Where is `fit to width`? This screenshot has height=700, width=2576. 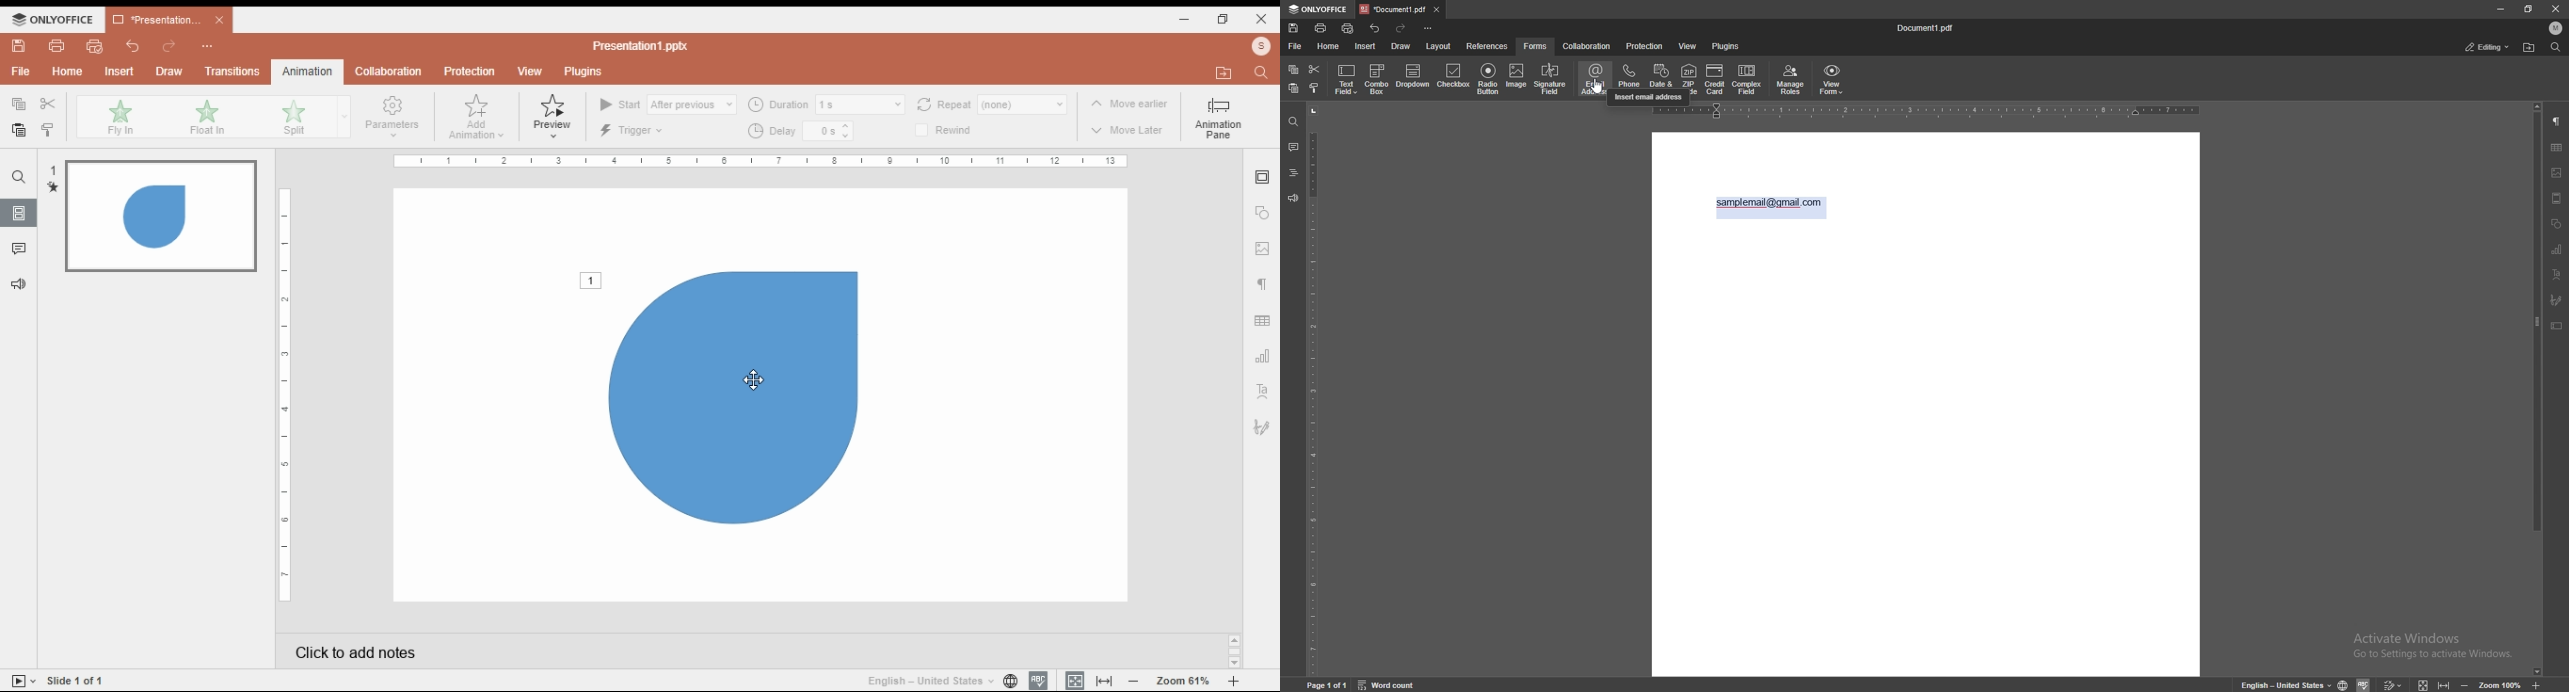
fit to width is located at coordinates (2444, 683).